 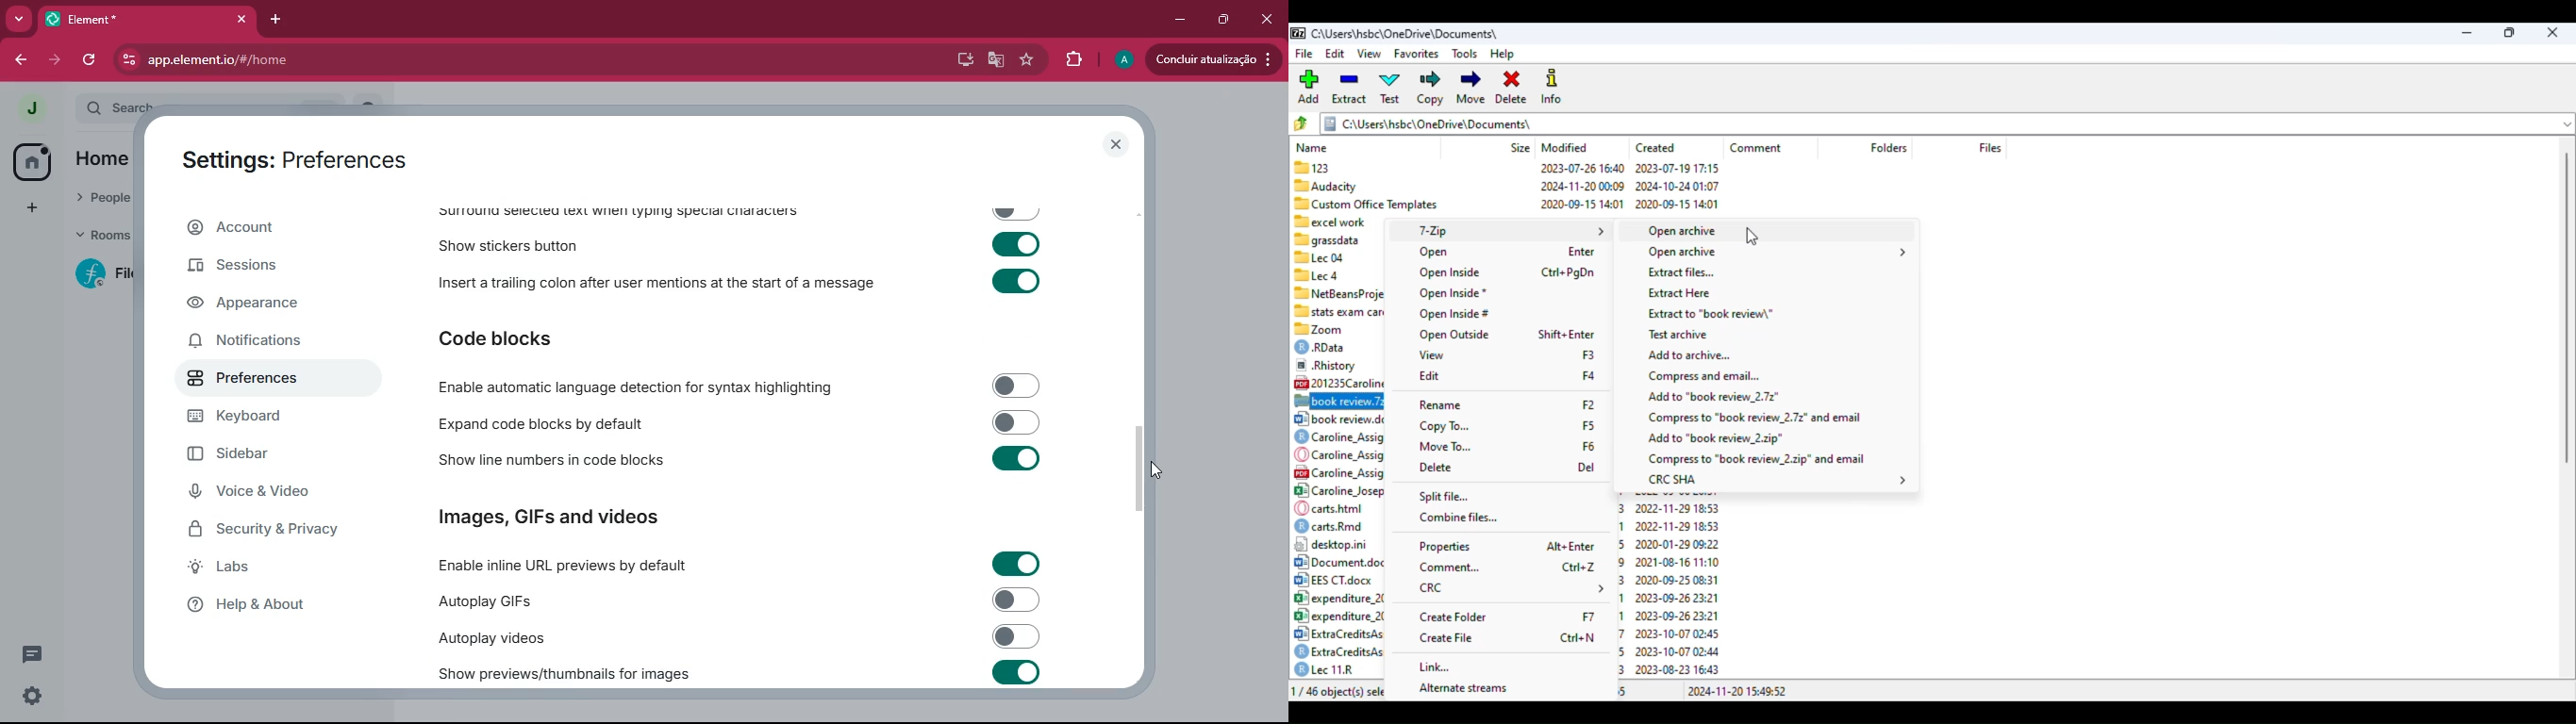 I want to click on favorites, so click(x=1417, y=54).